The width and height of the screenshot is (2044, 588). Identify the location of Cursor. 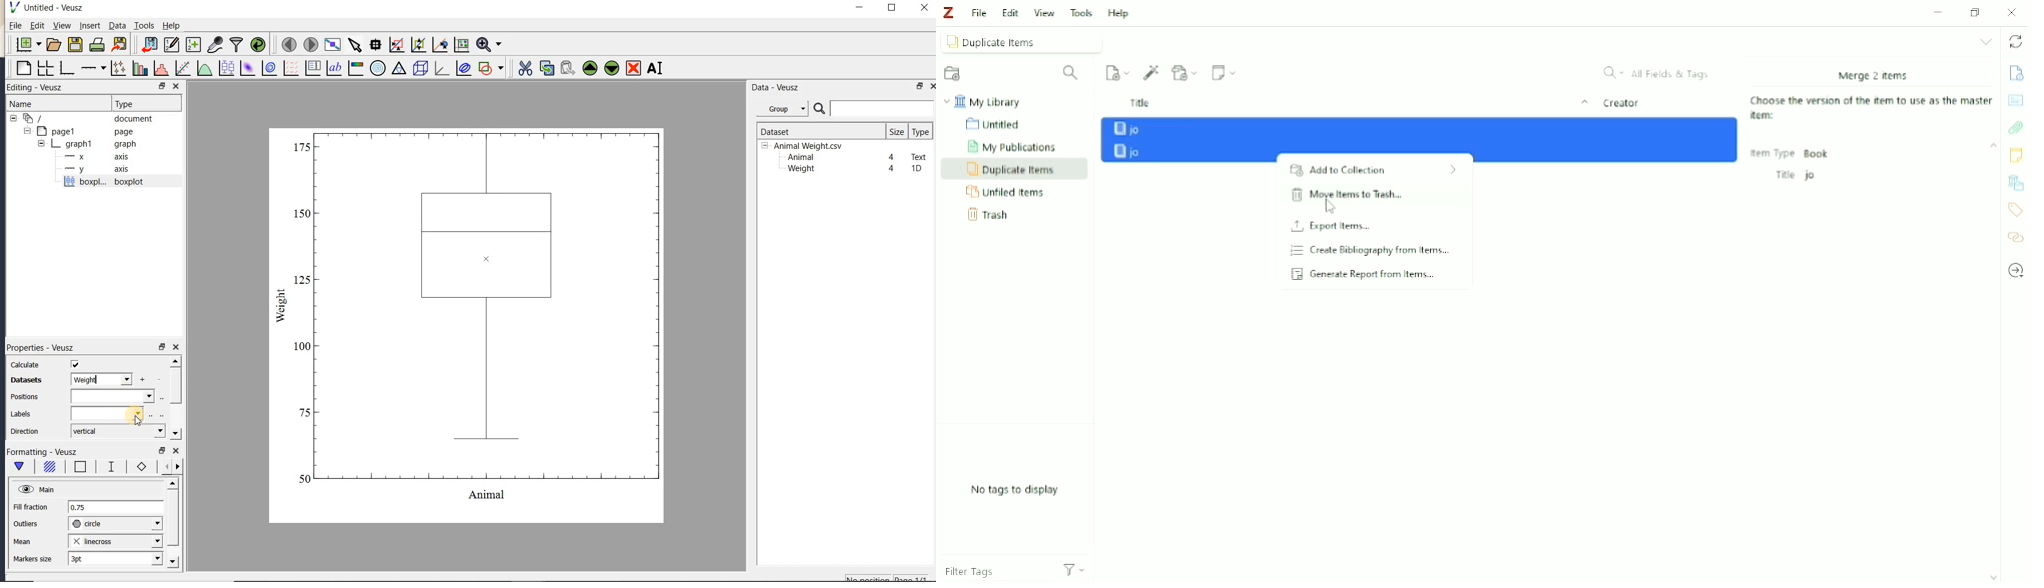
(1331, 208).